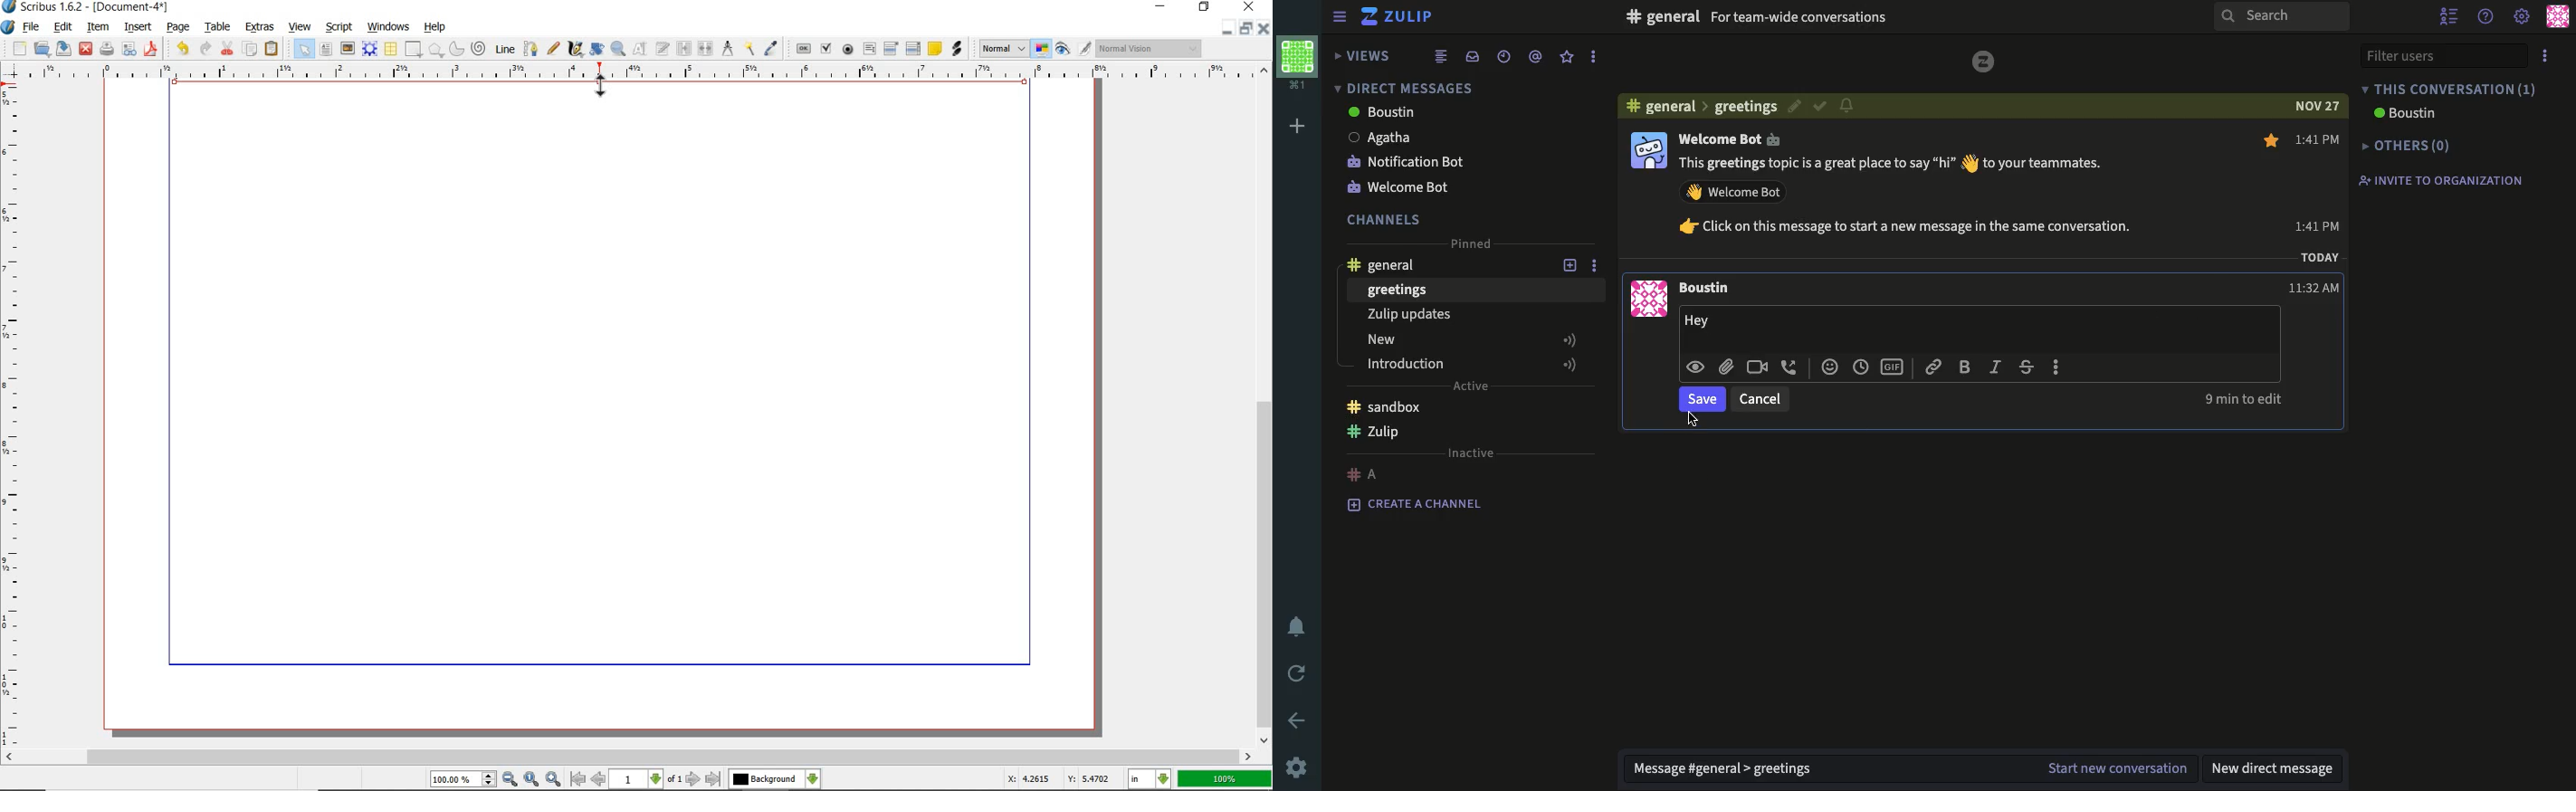  What do you see at coordinates (1473, 244) in the screenshot?
I see `pinned` at bounding box center [1473, 244].